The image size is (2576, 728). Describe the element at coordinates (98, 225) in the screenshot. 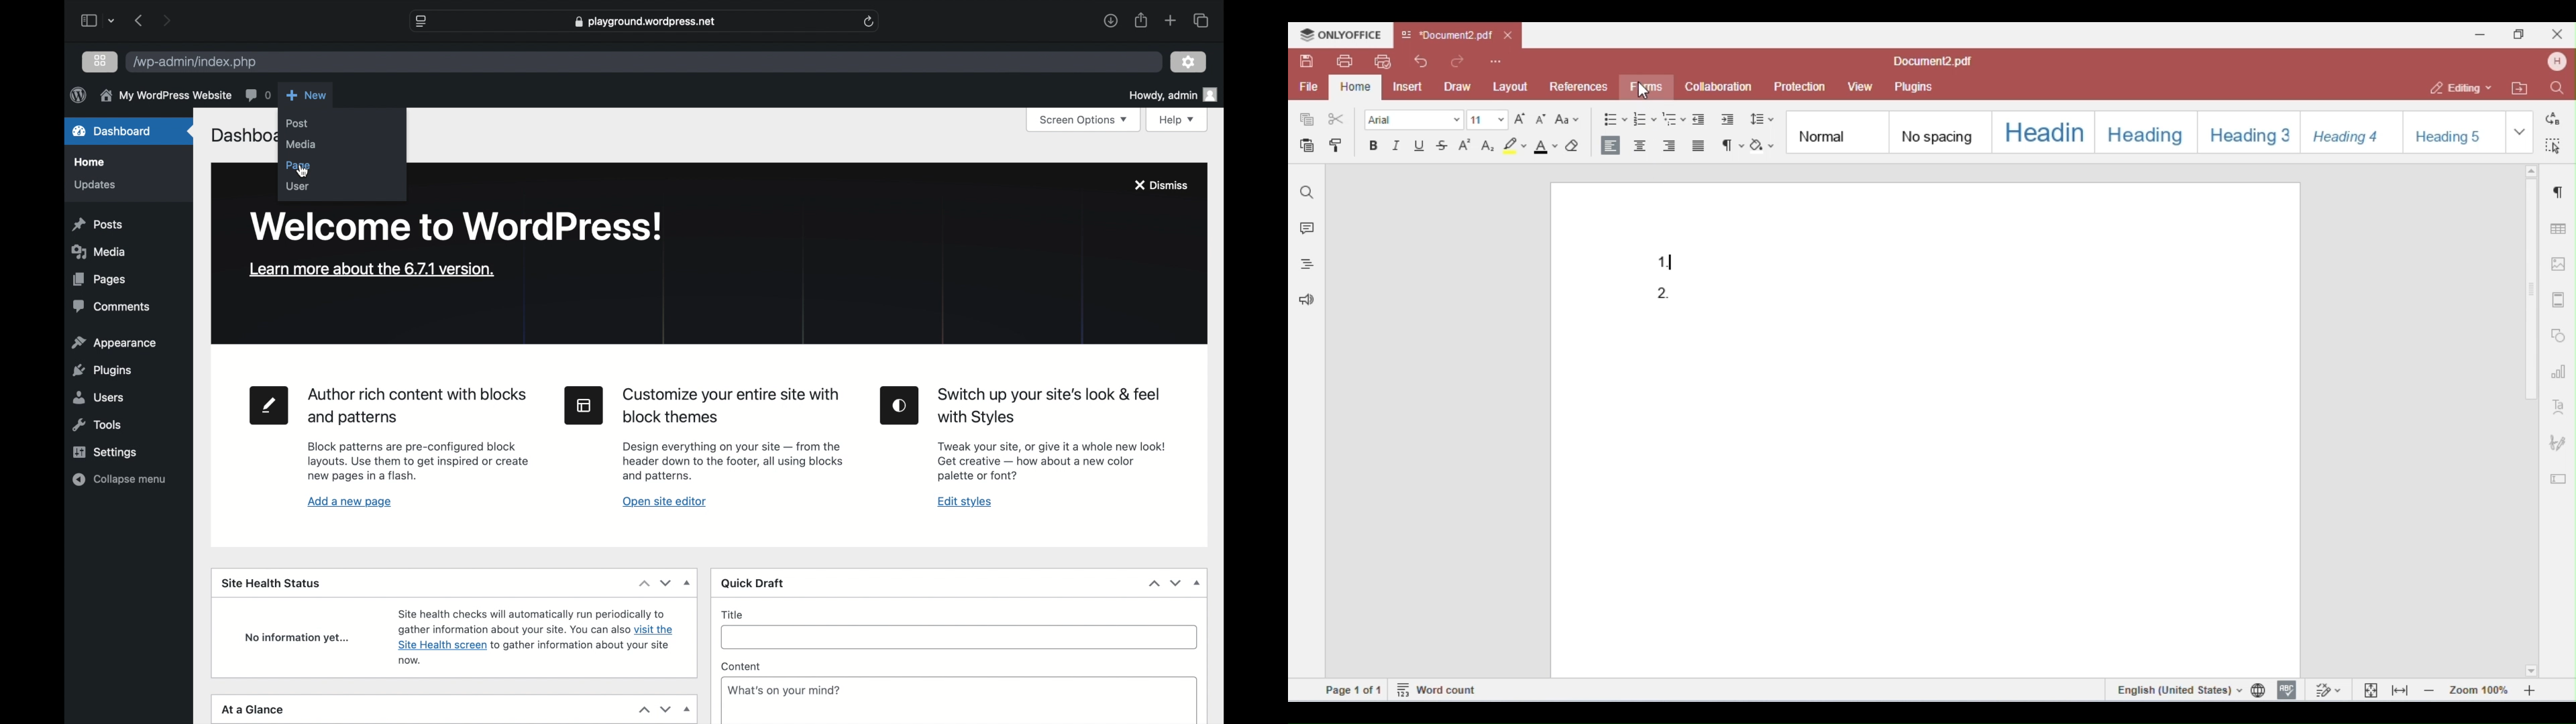

I see `posts` at that location.